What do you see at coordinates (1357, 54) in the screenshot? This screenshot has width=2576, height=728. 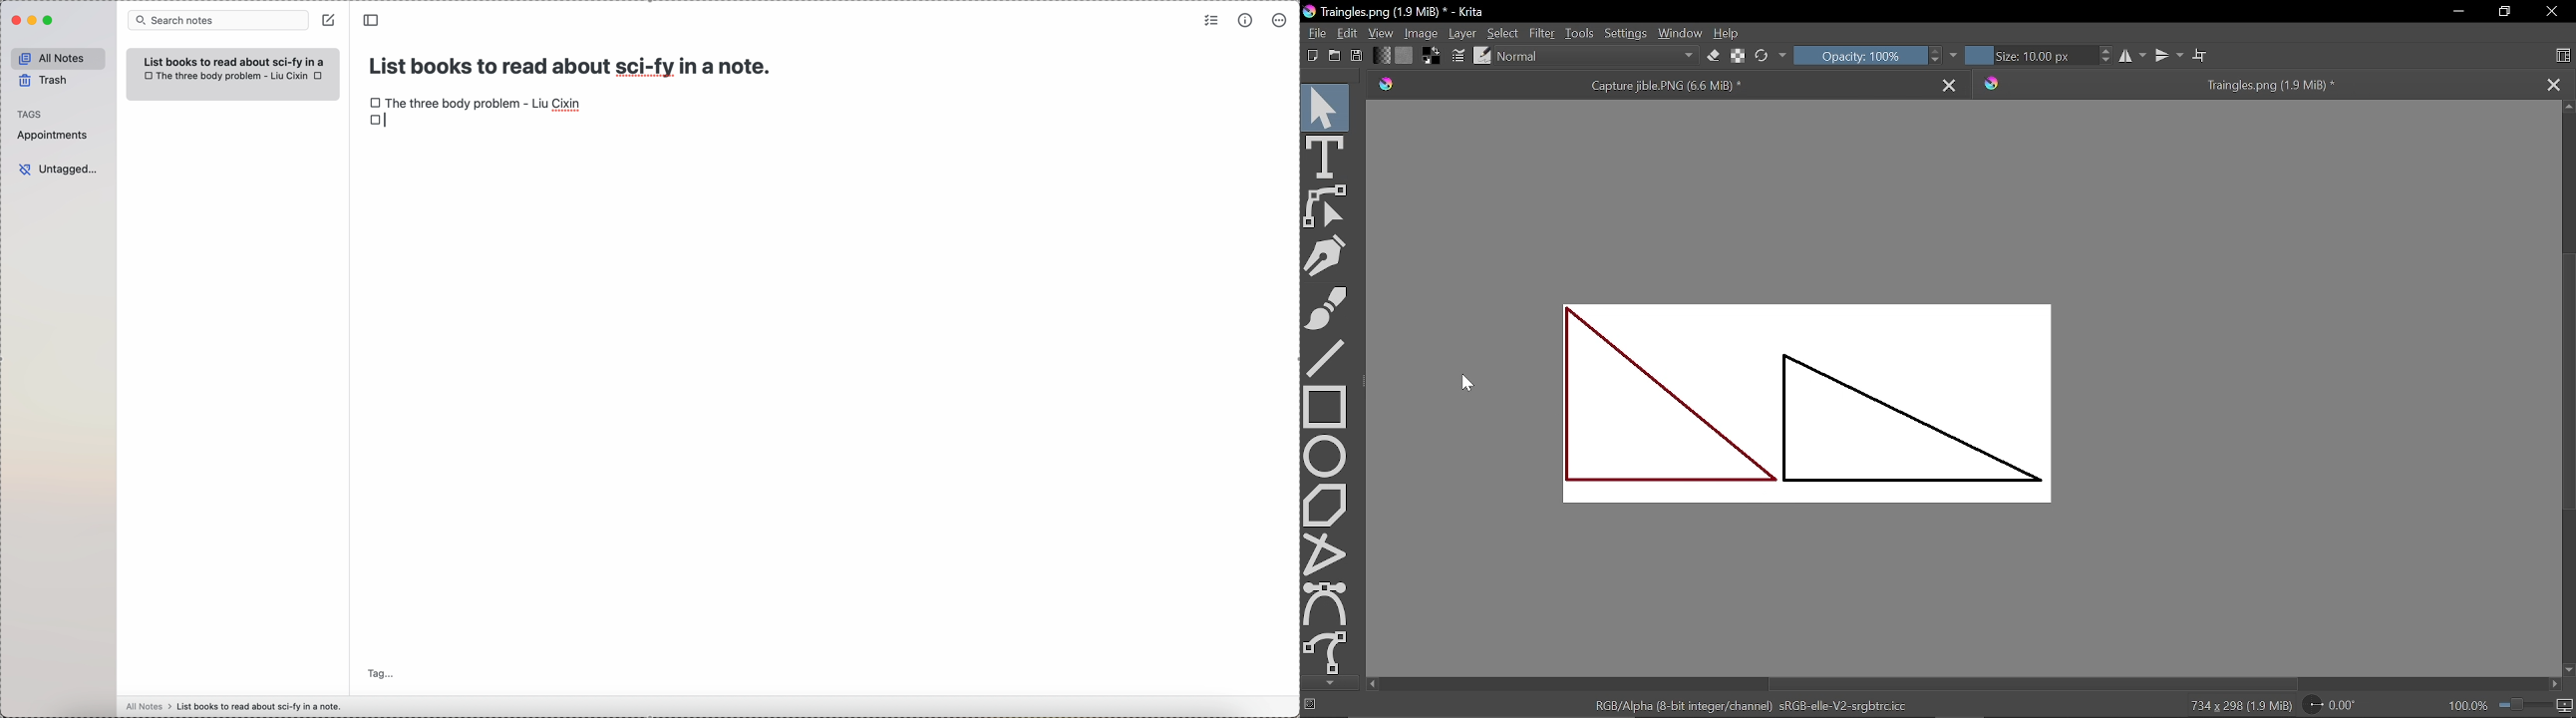 I see `Save` at bounding box center [1357, 54].